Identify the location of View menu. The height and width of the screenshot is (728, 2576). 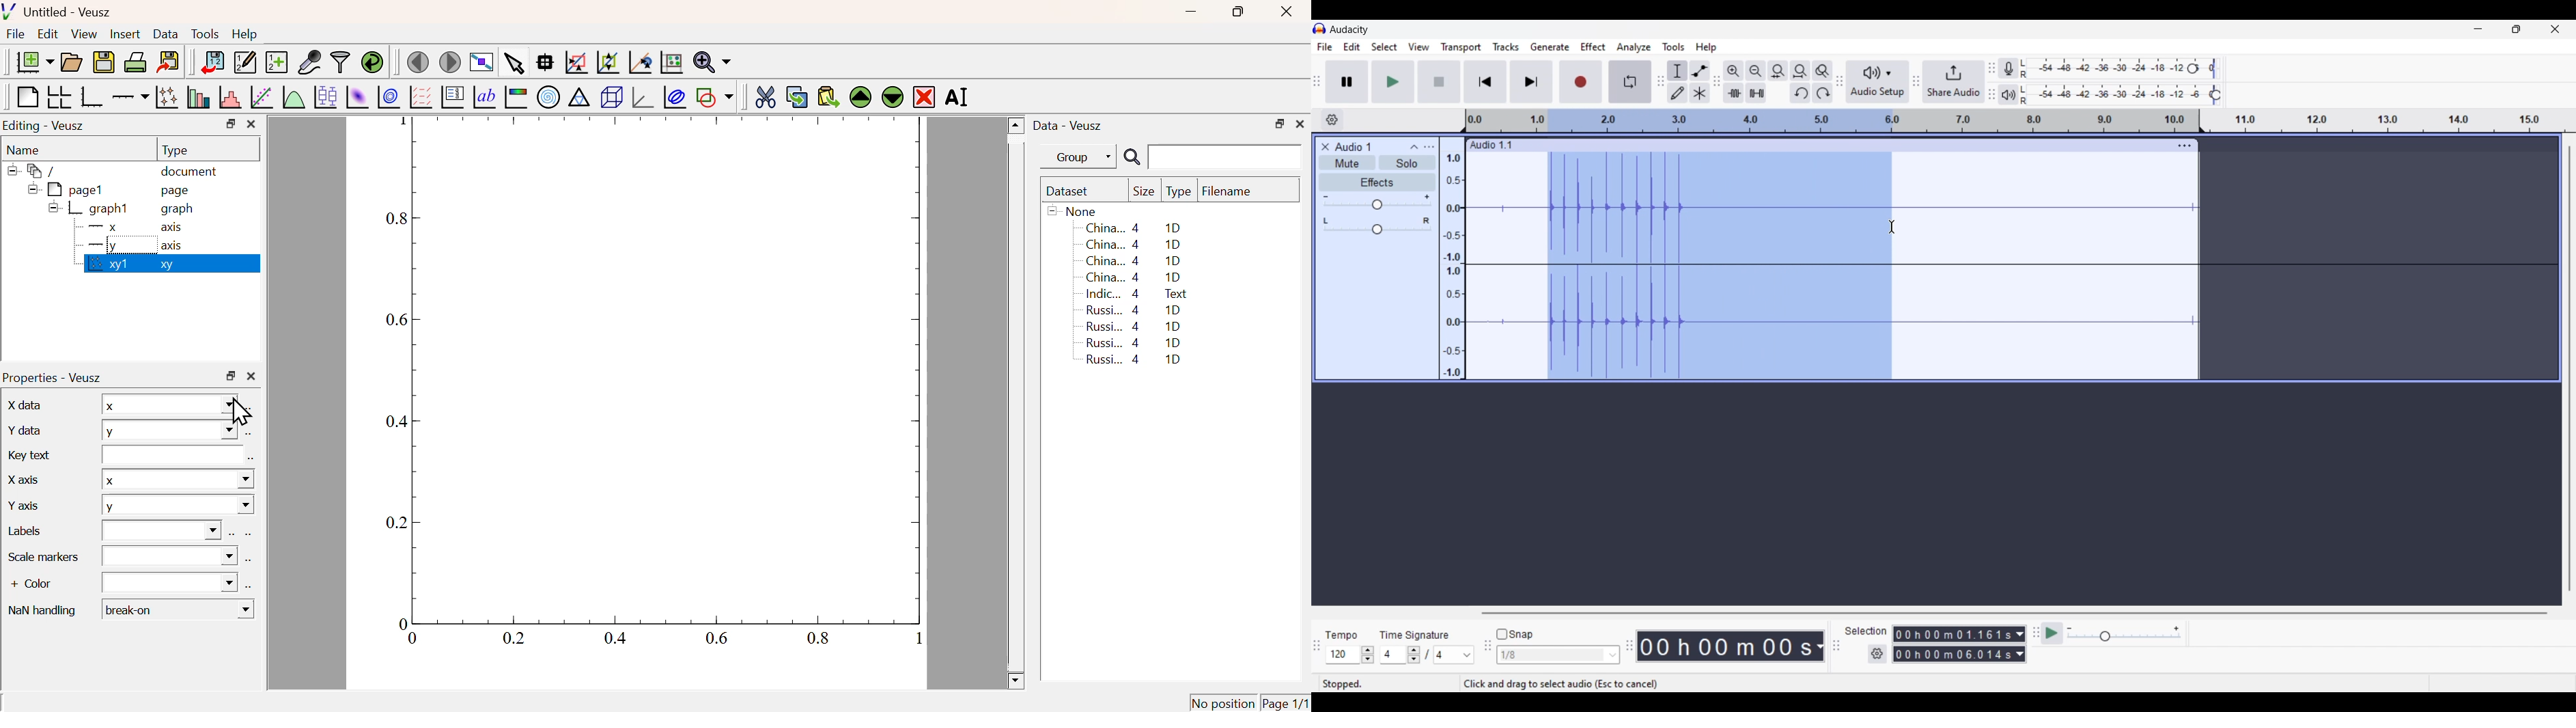
(1419, 47).